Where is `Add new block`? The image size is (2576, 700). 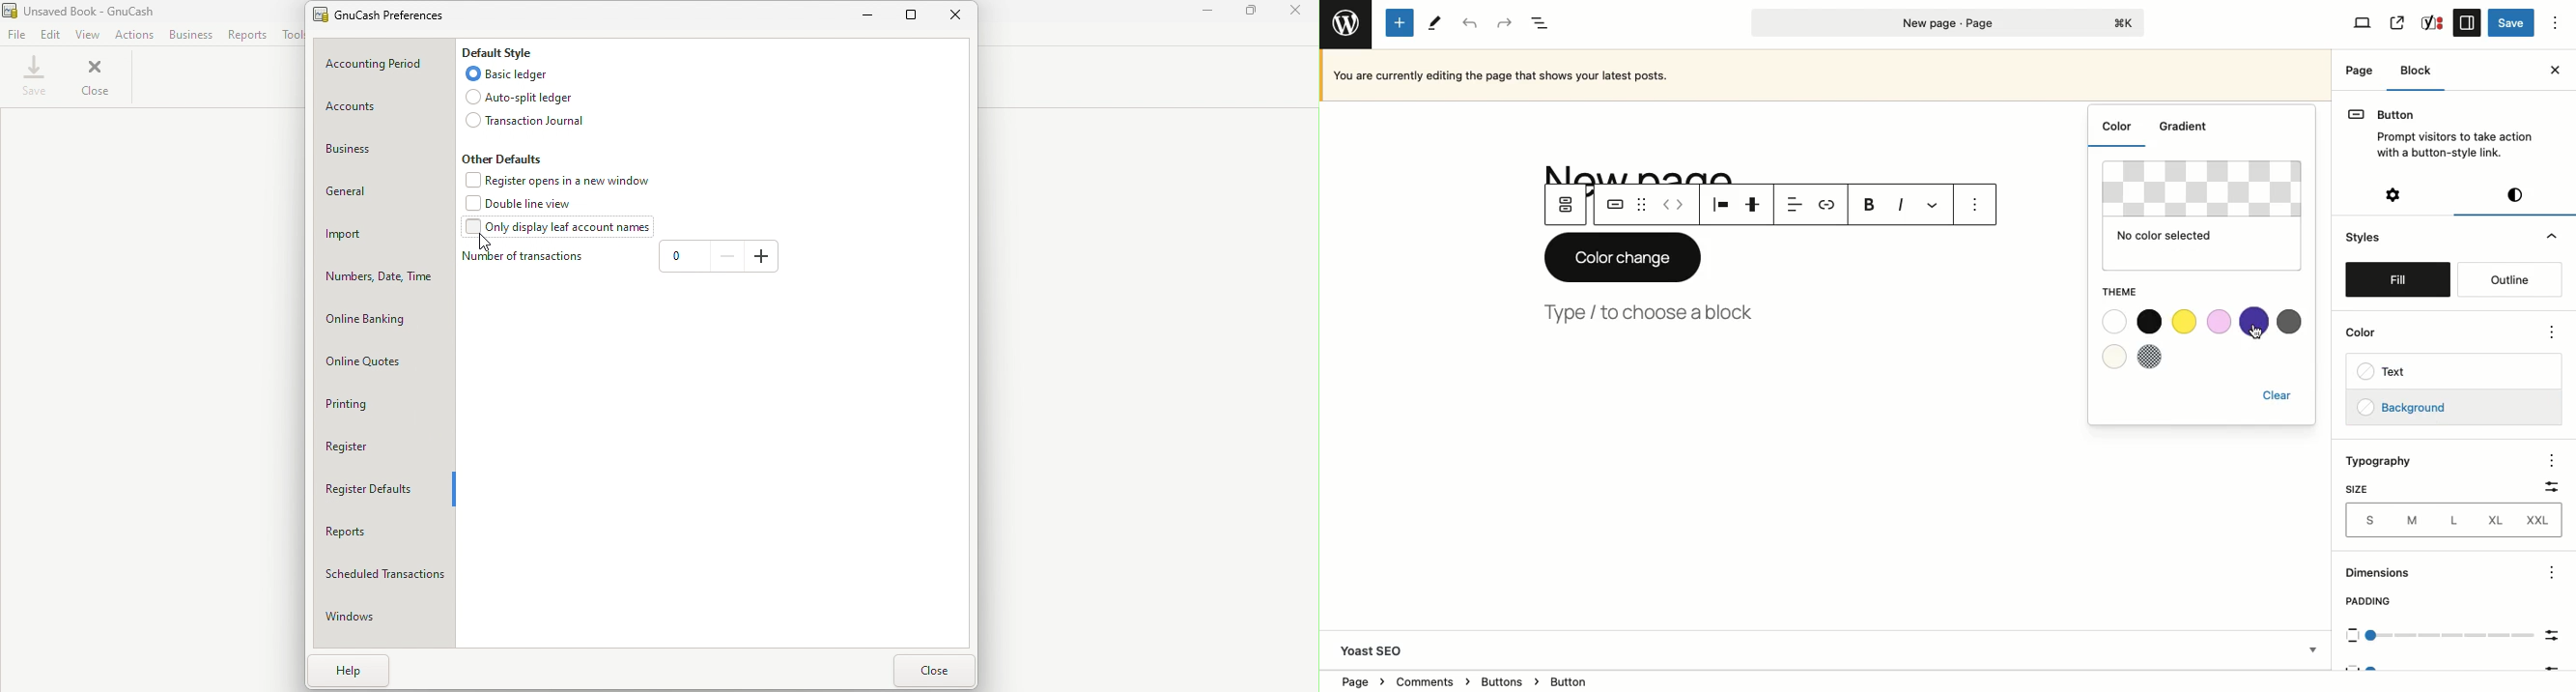 Add new block is located at coordinates (1402, 24).